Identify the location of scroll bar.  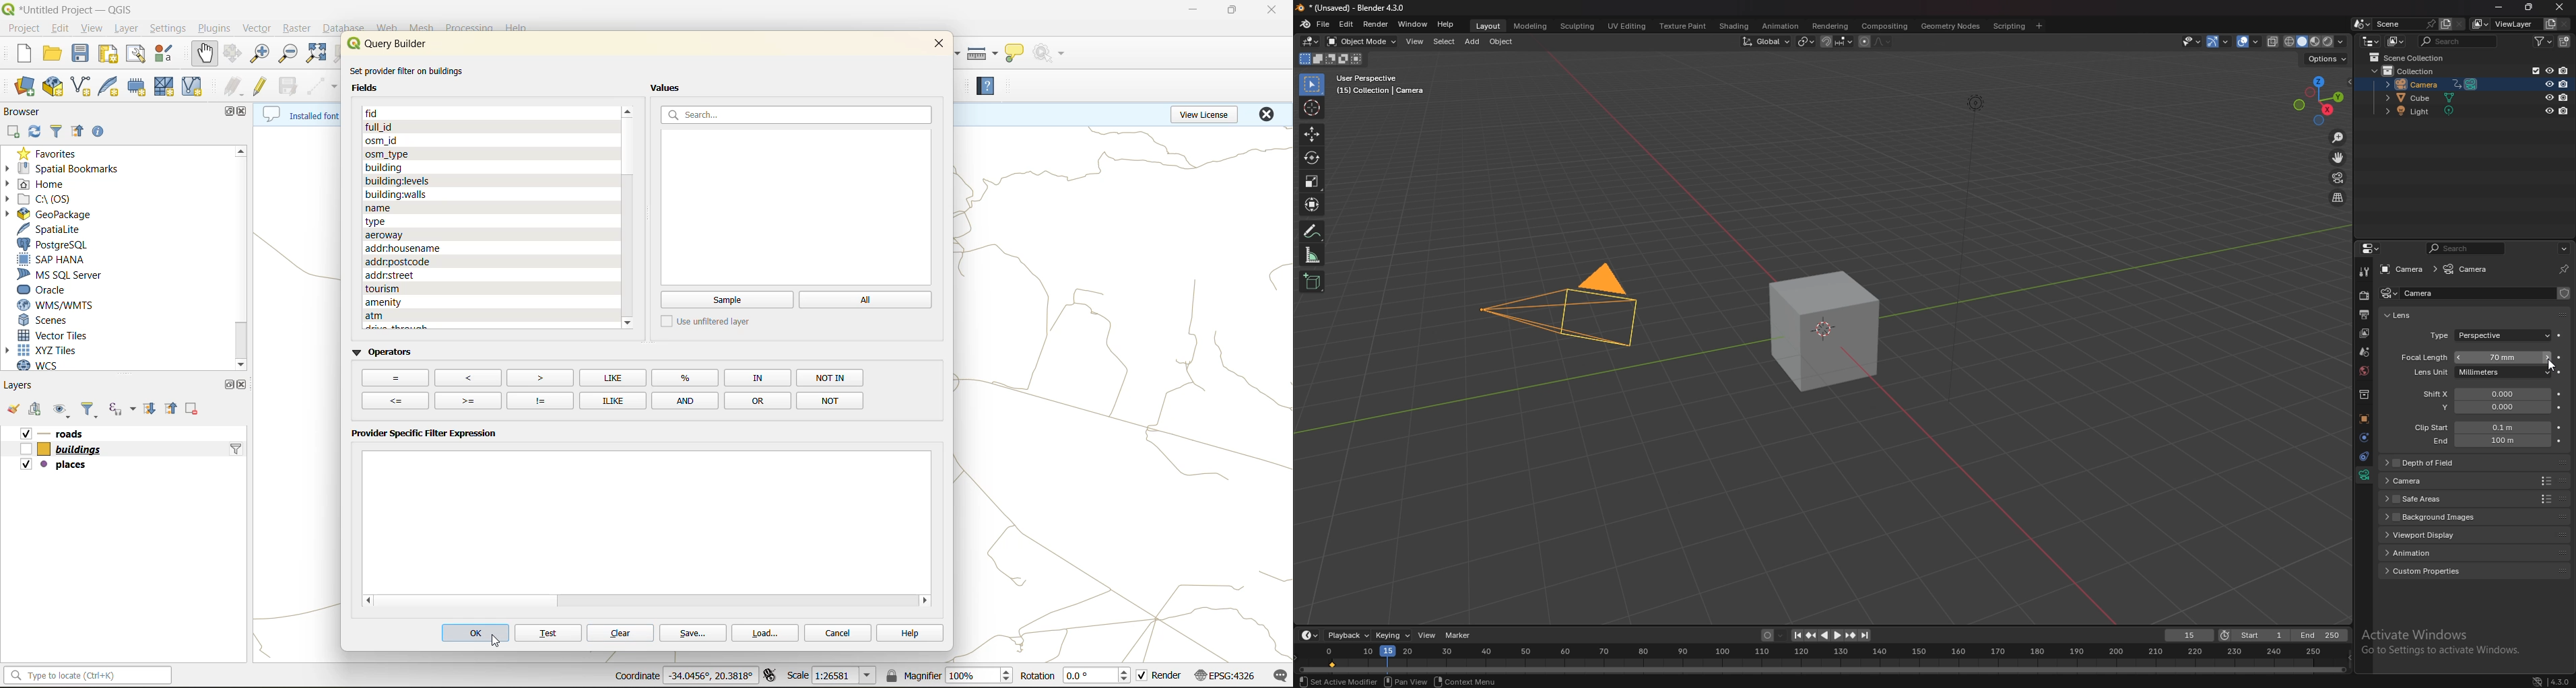
(628, 144).